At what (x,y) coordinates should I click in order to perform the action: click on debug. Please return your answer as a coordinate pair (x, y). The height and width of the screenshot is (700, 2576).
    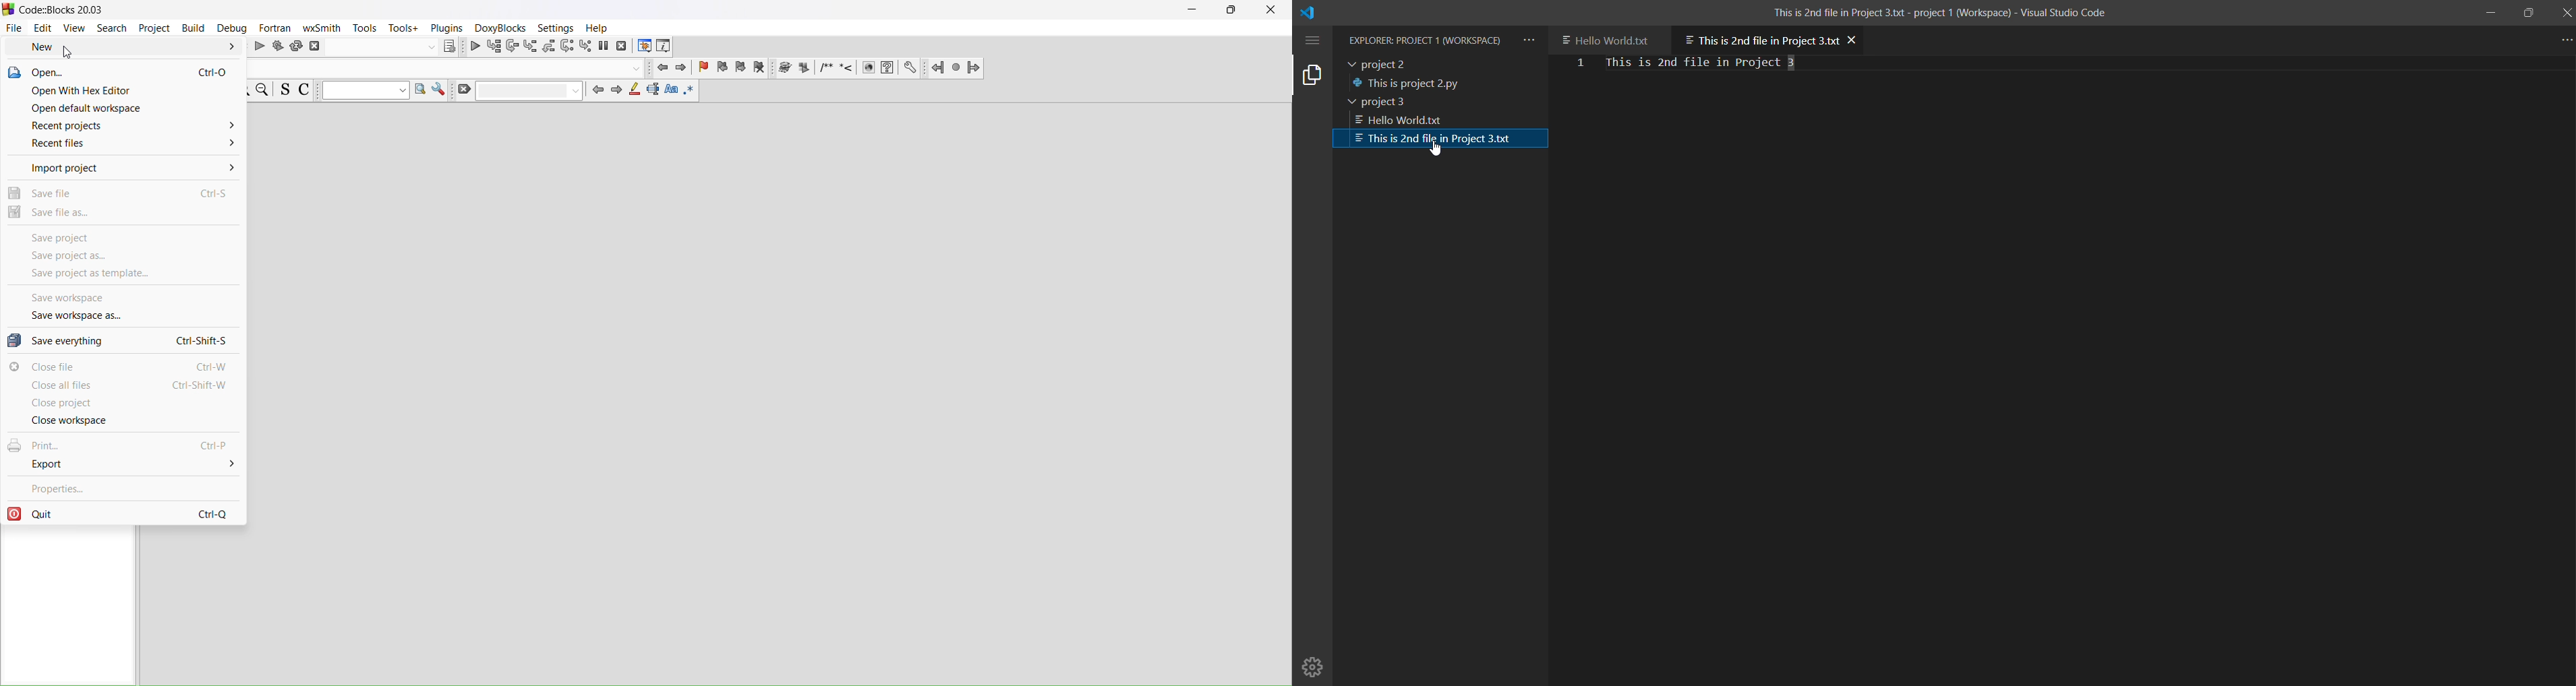
    Looking at the image, I should click on (234, 28).